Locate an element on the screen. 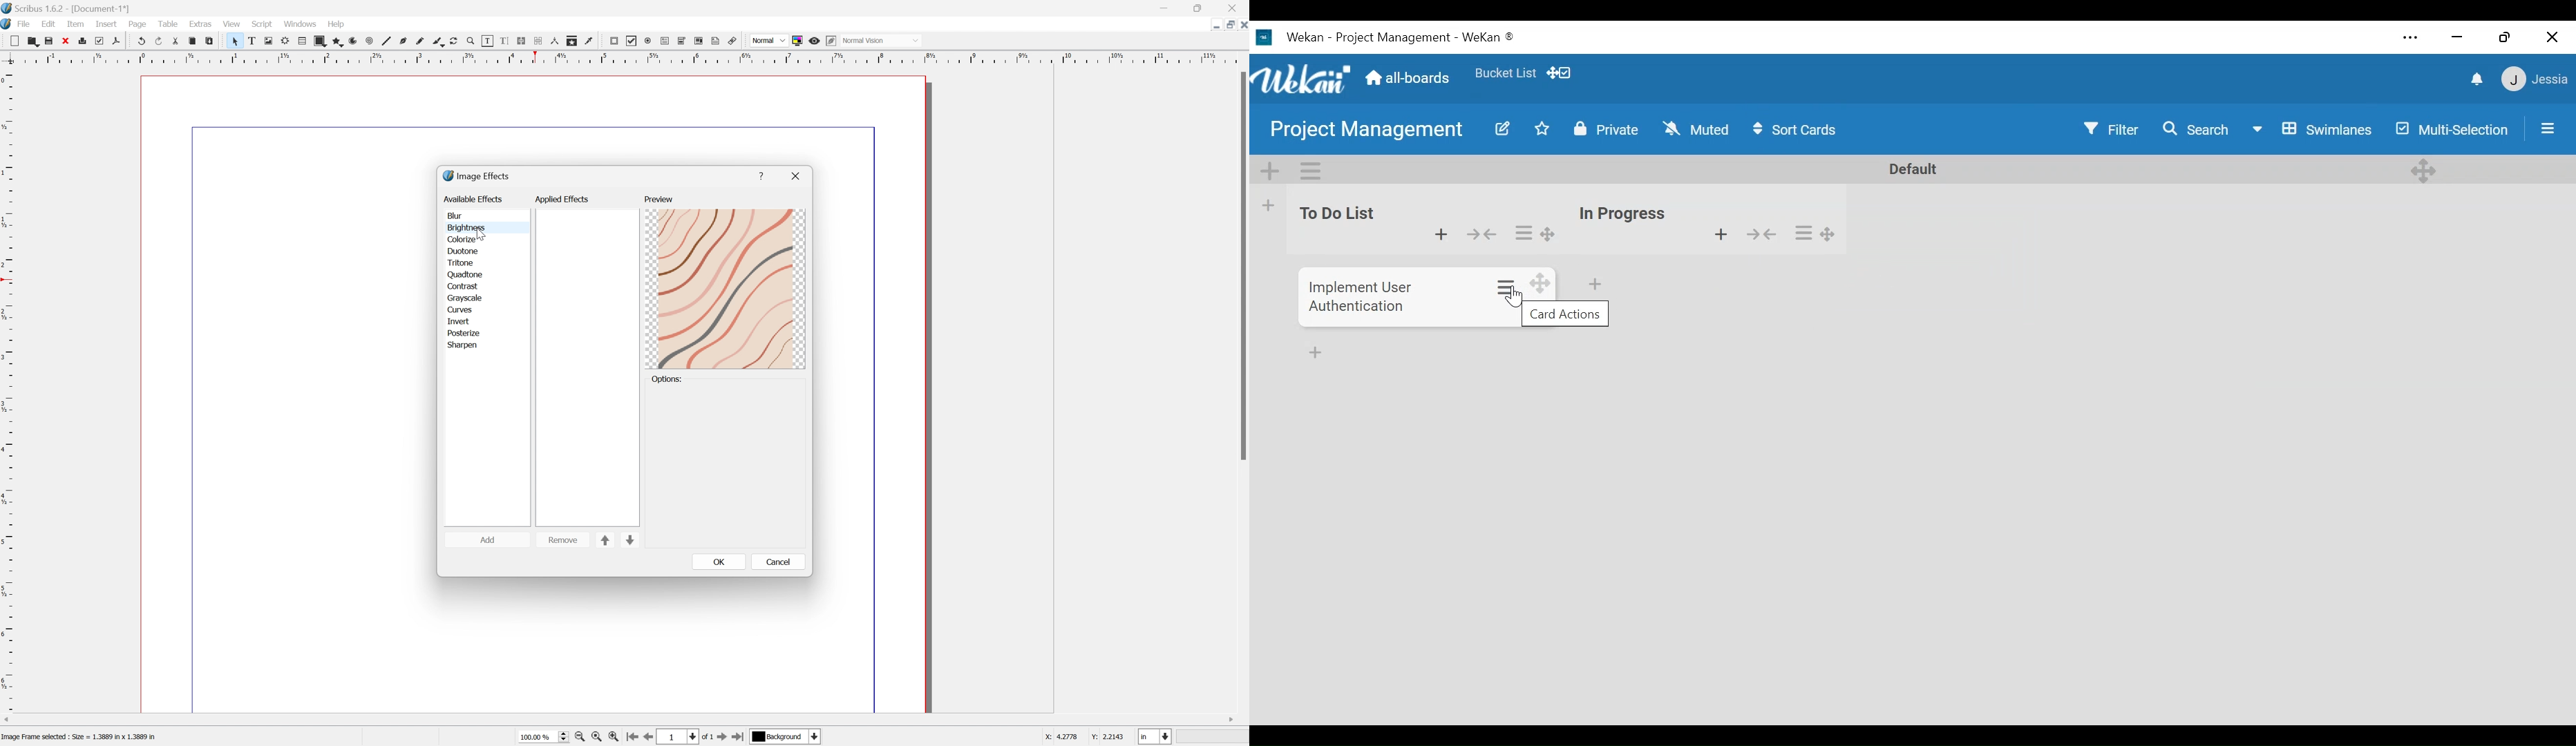 Image resolution: width=2576 pixels, height=756 pixels. View is located at coordinates (231, 24).